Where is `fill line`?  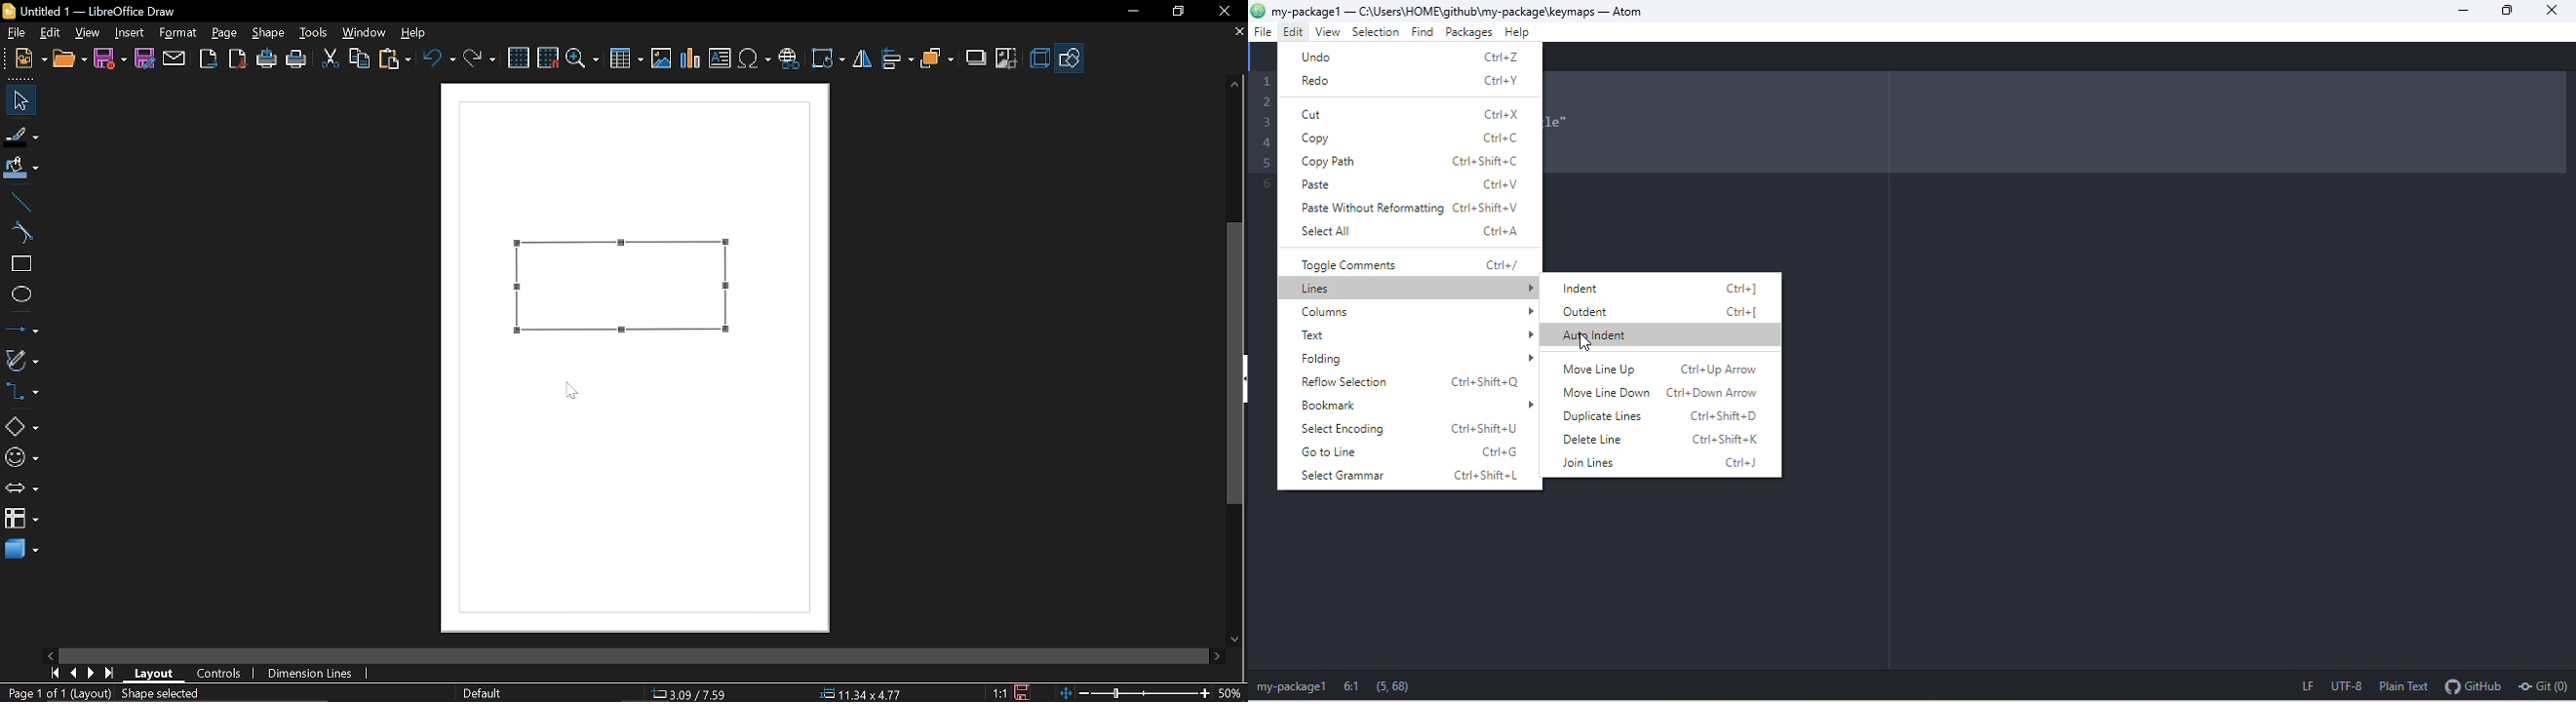 fill line is located at coordinates (21, 136).